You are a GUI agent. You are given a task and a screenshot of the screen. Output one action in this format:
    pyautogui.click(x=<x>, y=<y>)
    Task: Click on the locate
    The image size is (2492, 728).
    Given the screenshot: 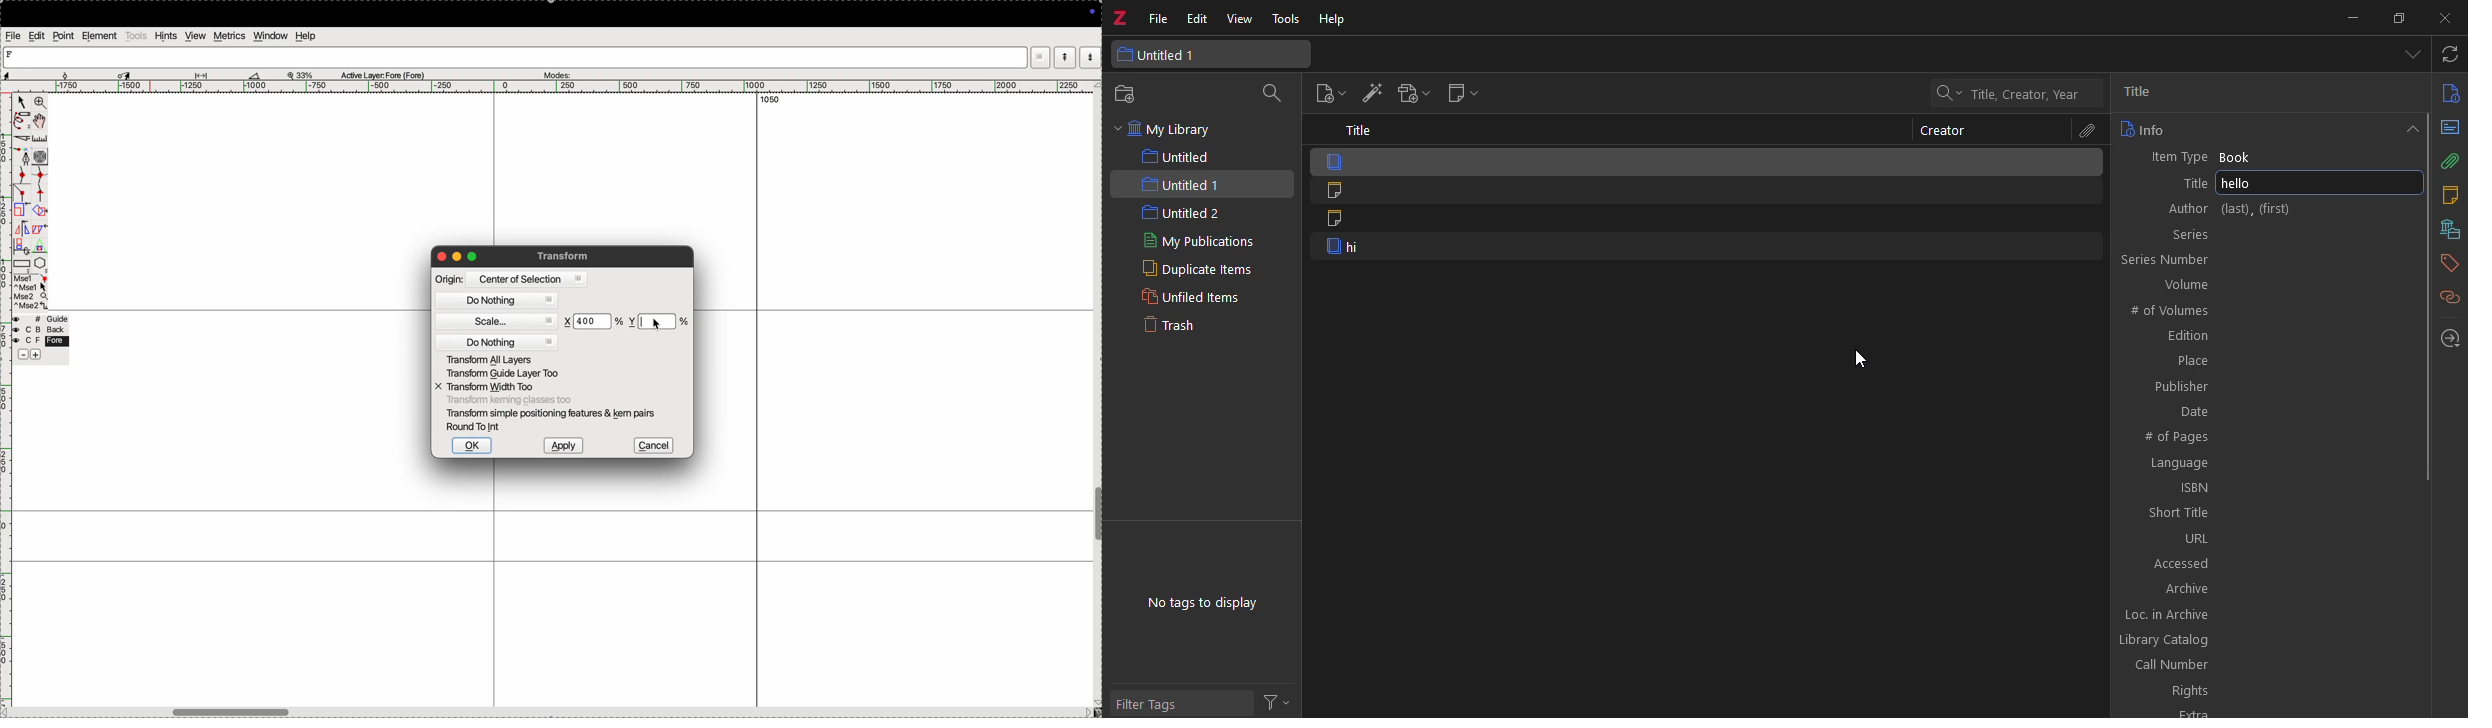 What is the action you would take?
    pyautogui.click(x=2451, y=338)
    